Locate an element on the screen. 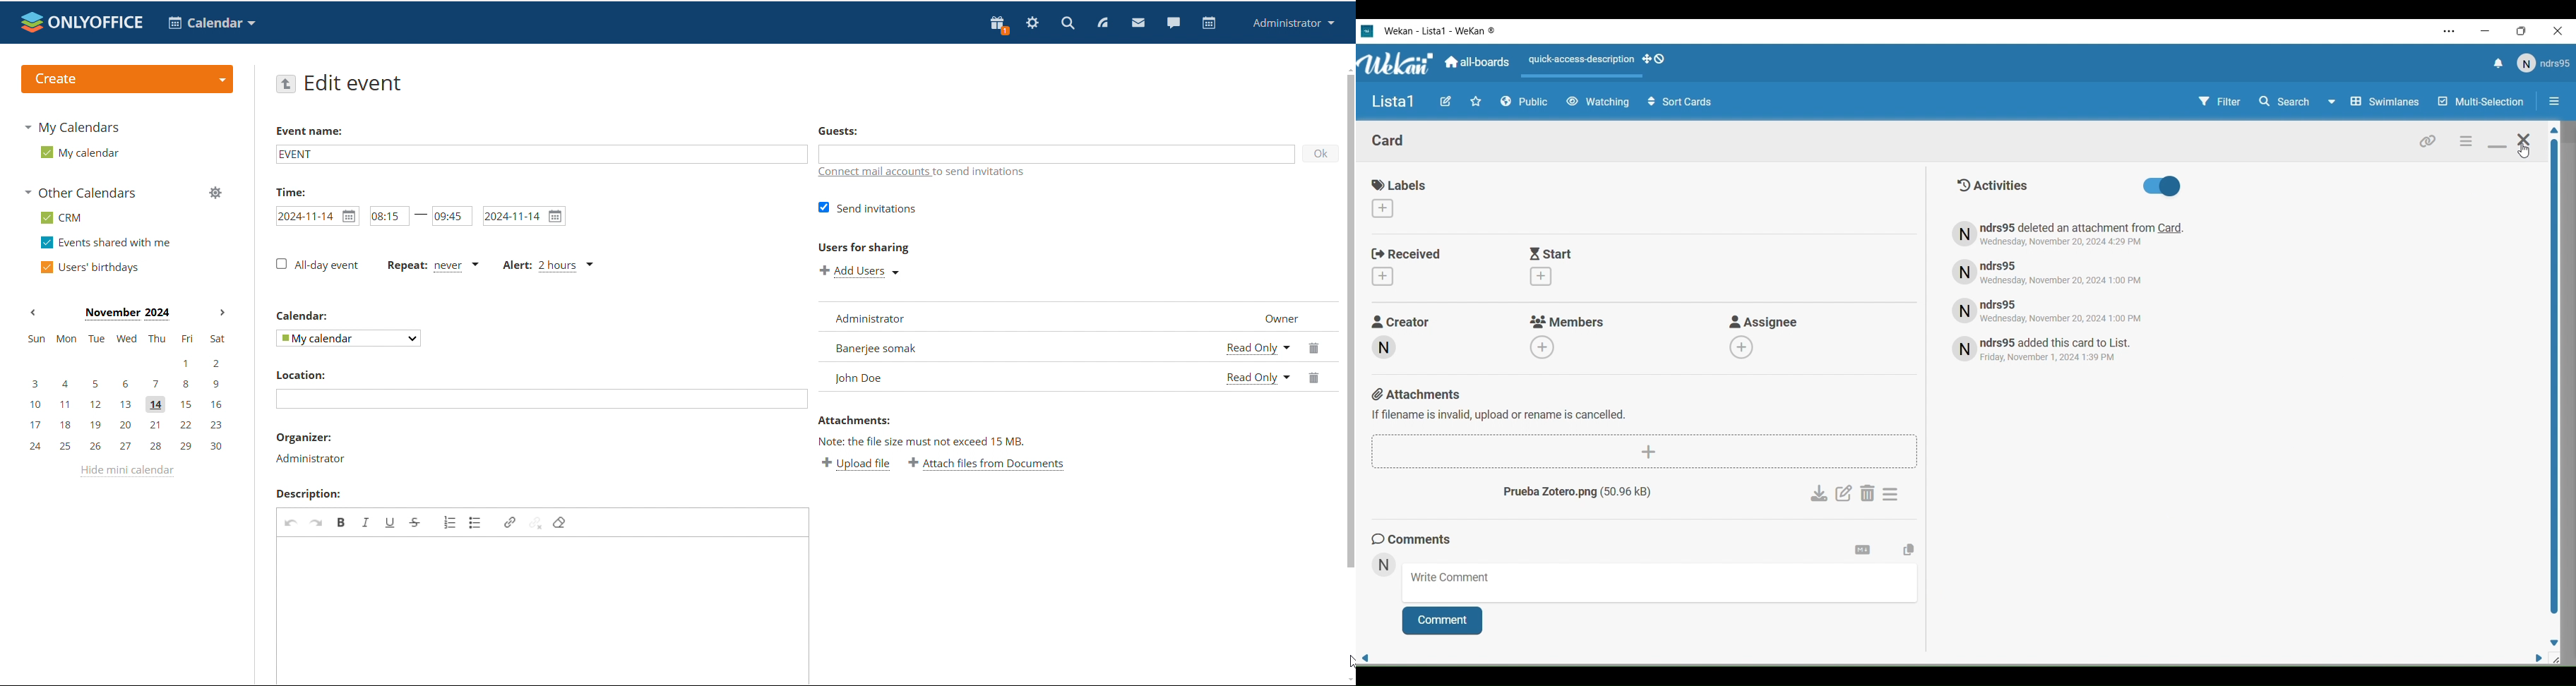  Guests is located at coordinates (840, 131).